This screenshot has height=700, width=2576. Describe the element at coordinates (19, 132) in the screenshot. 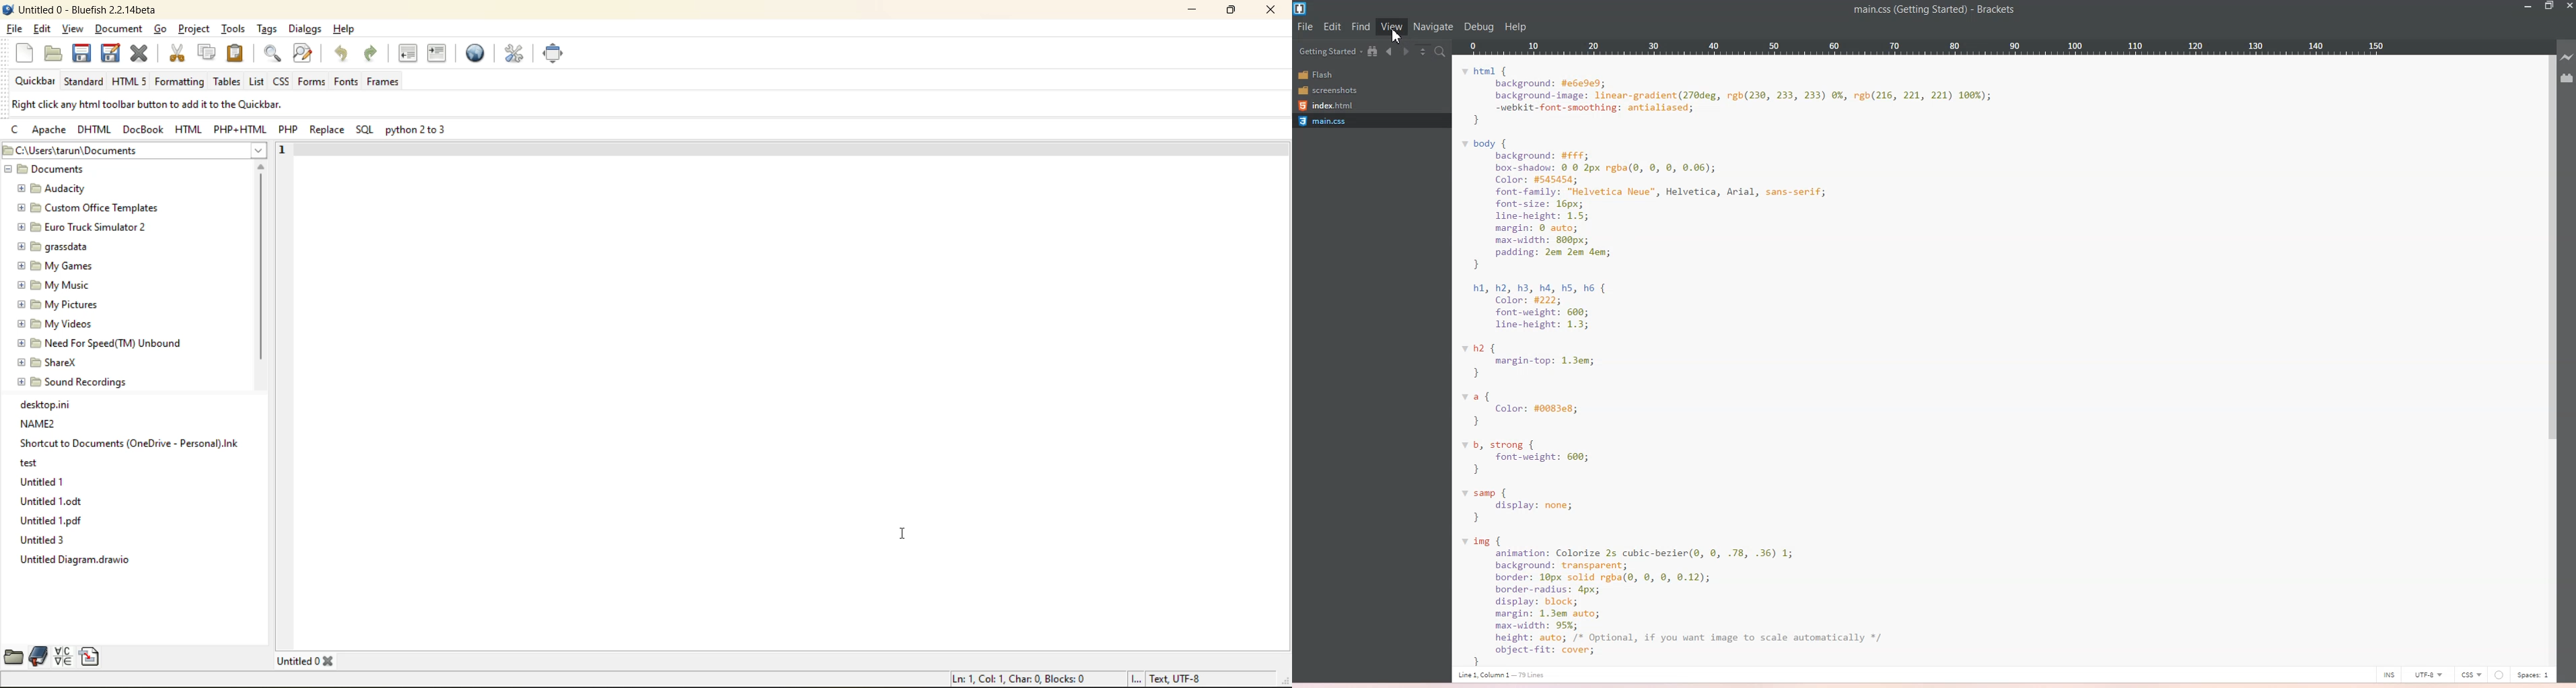

I see `c` at that location.